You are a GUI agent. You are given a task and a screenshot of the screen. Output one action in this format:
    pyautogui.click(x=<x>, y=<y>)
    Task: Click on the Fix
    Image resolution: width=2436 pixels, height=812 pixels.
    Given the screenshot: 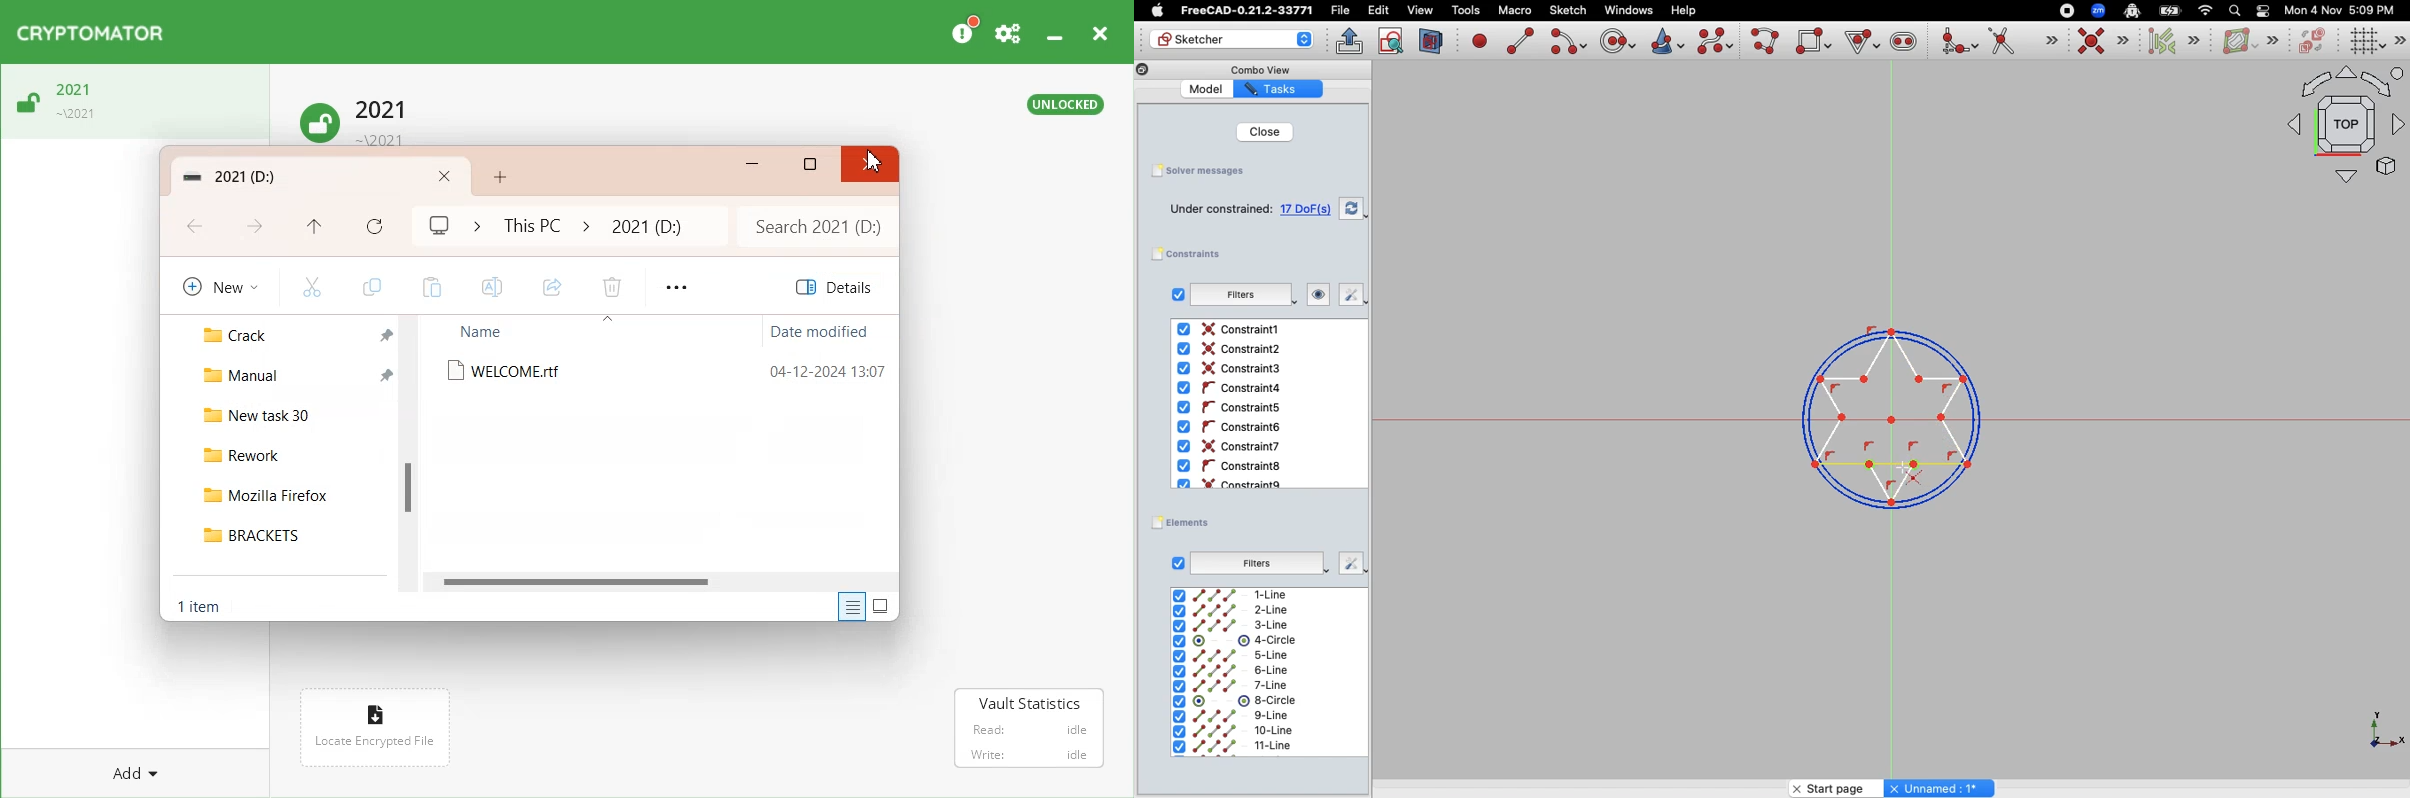 What is the action you would take?
    pyautogui.click(x=1347, y=295)
    